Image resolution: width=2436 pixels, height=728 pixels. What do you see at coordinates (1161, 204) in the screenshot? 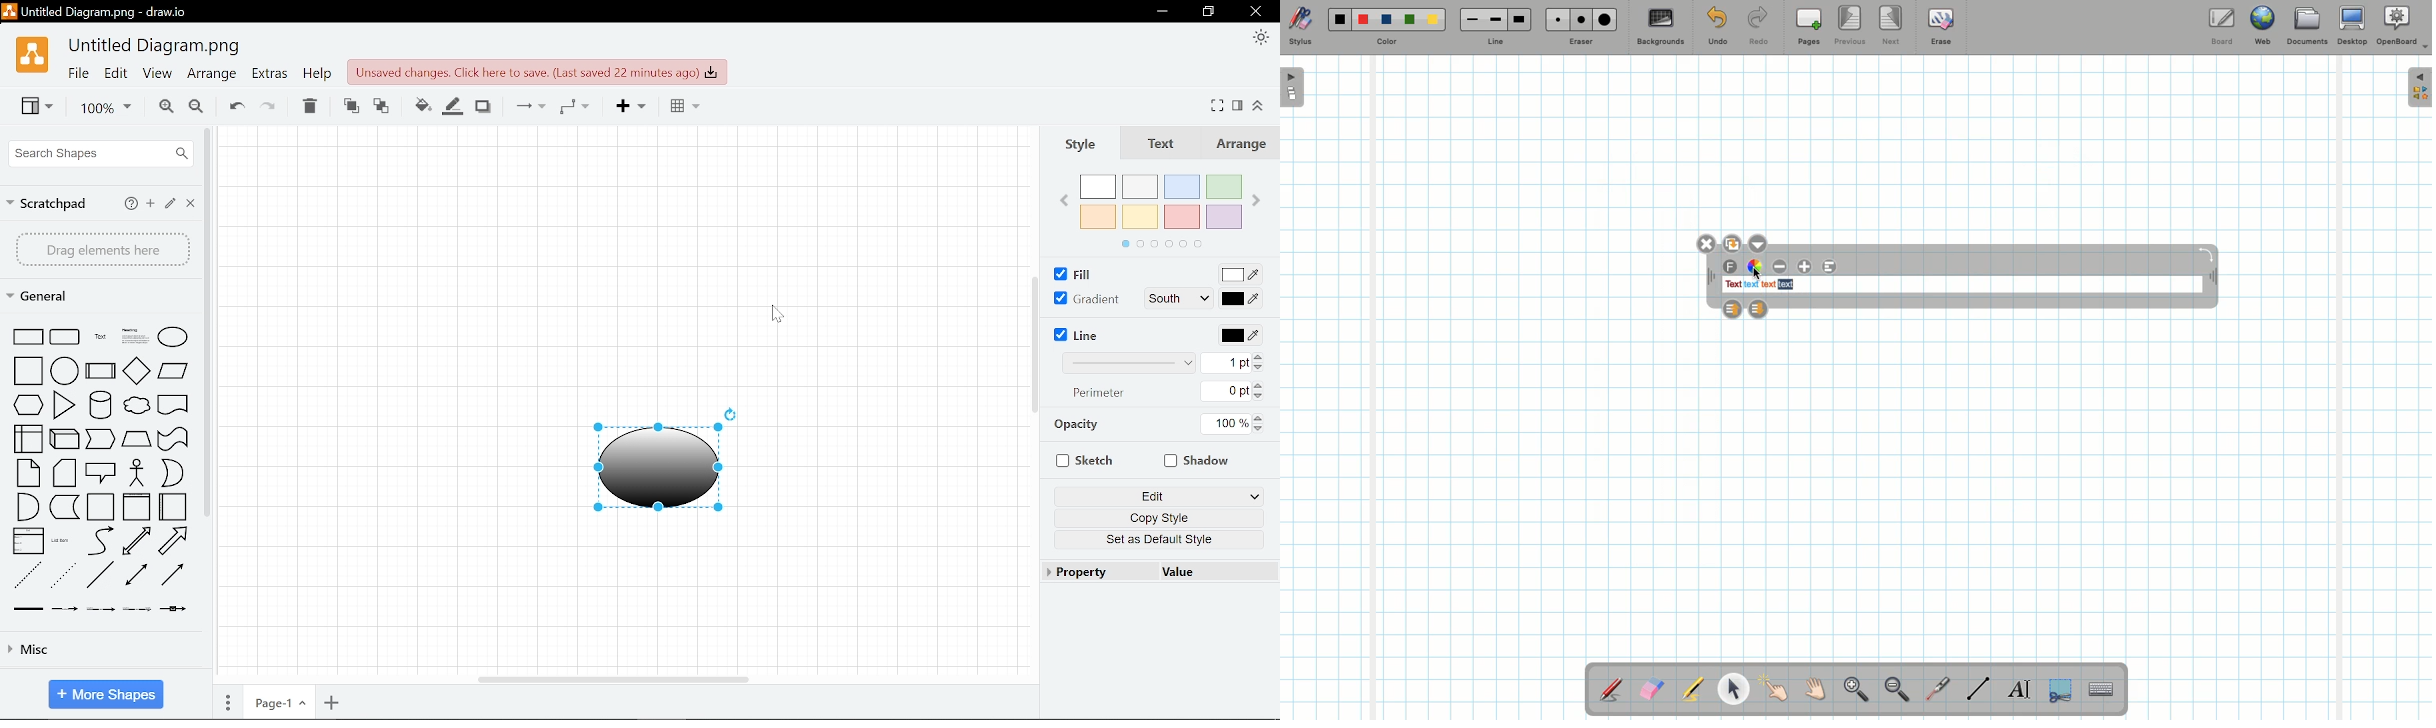
I see `Color palette` at bounding box center [1161, 204].